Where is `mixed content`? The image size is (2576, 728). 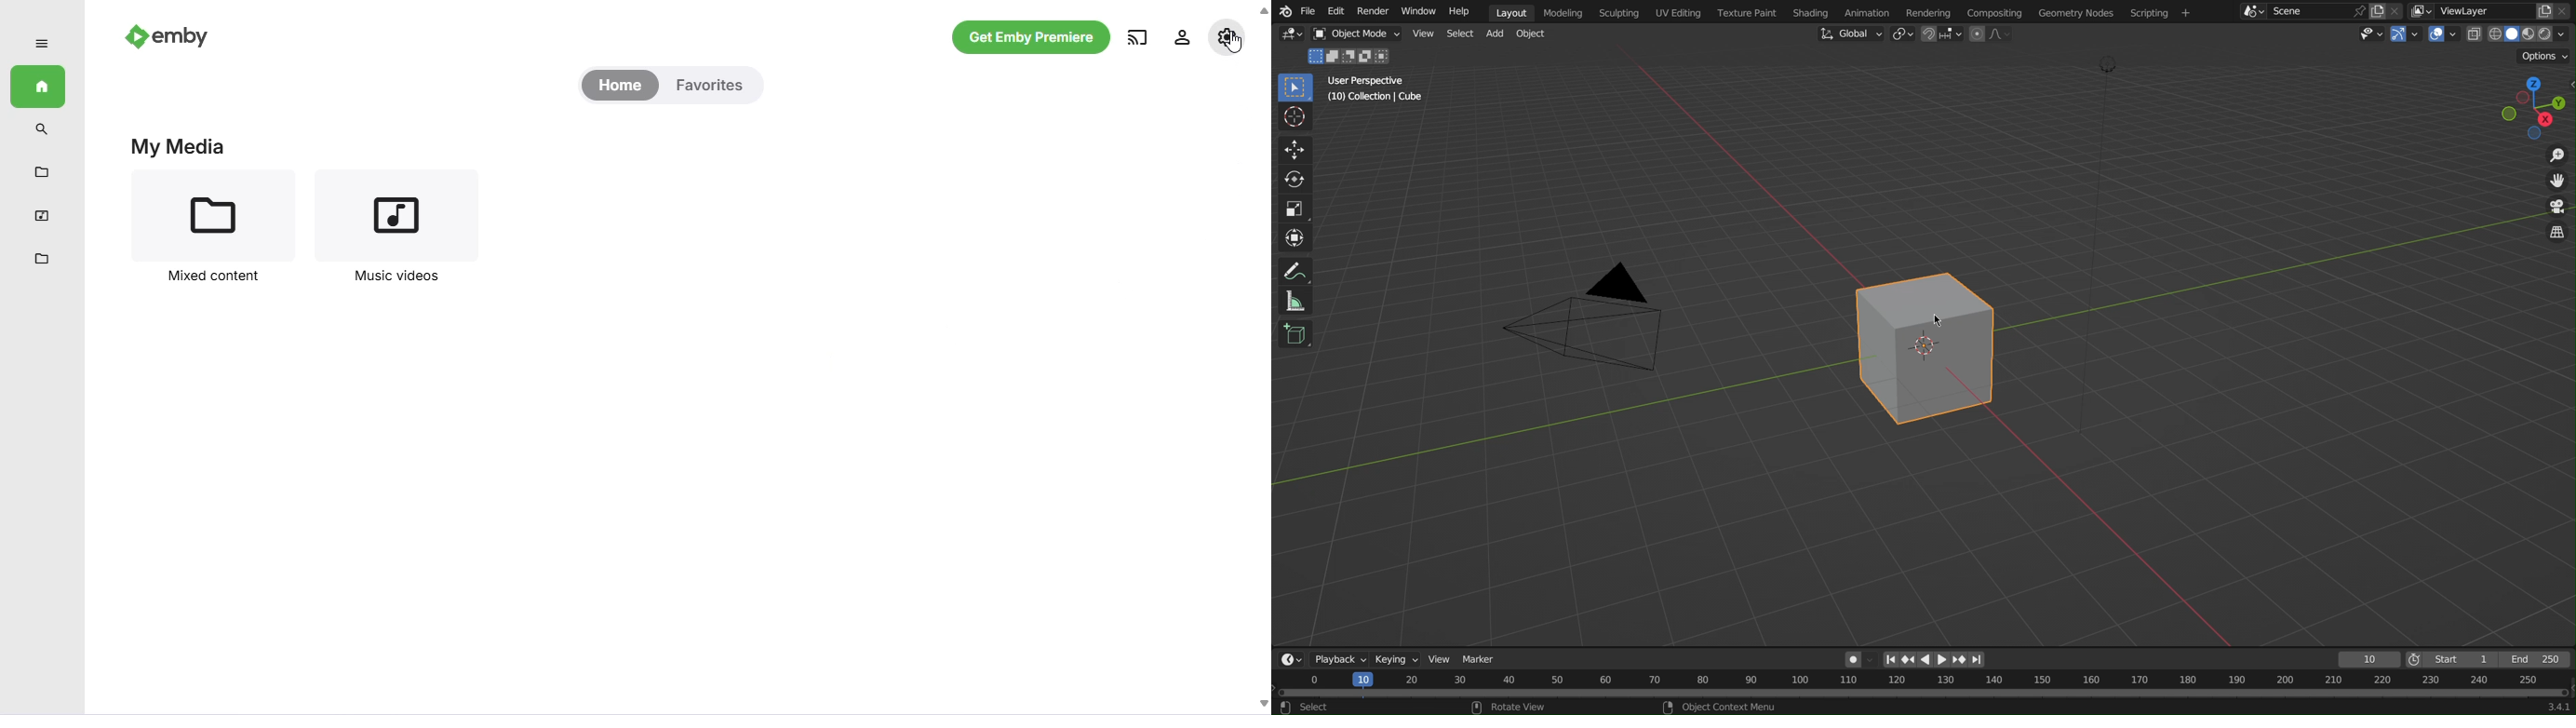 mixed content is located at coordinates (213, 229).